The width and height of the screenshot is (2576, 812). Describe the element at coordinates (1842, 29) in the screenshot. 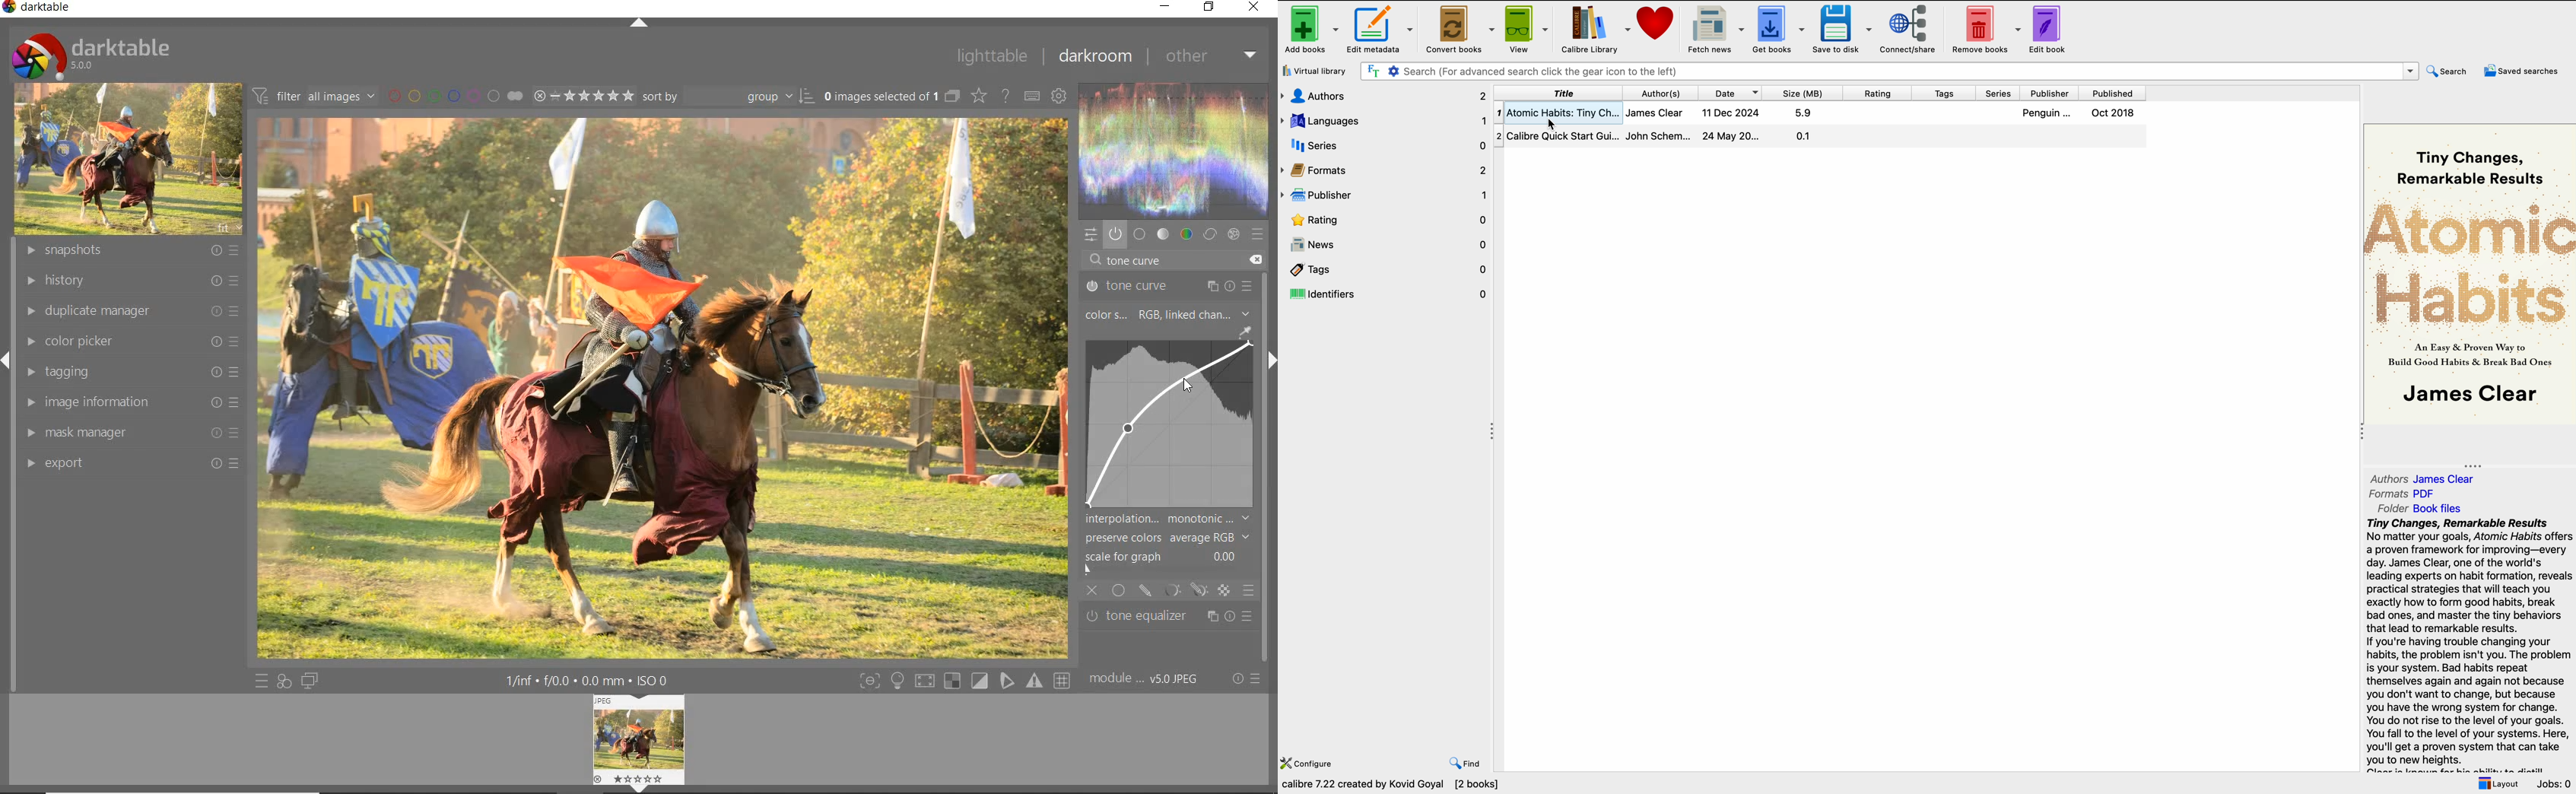

I see `save to disk` at that location.